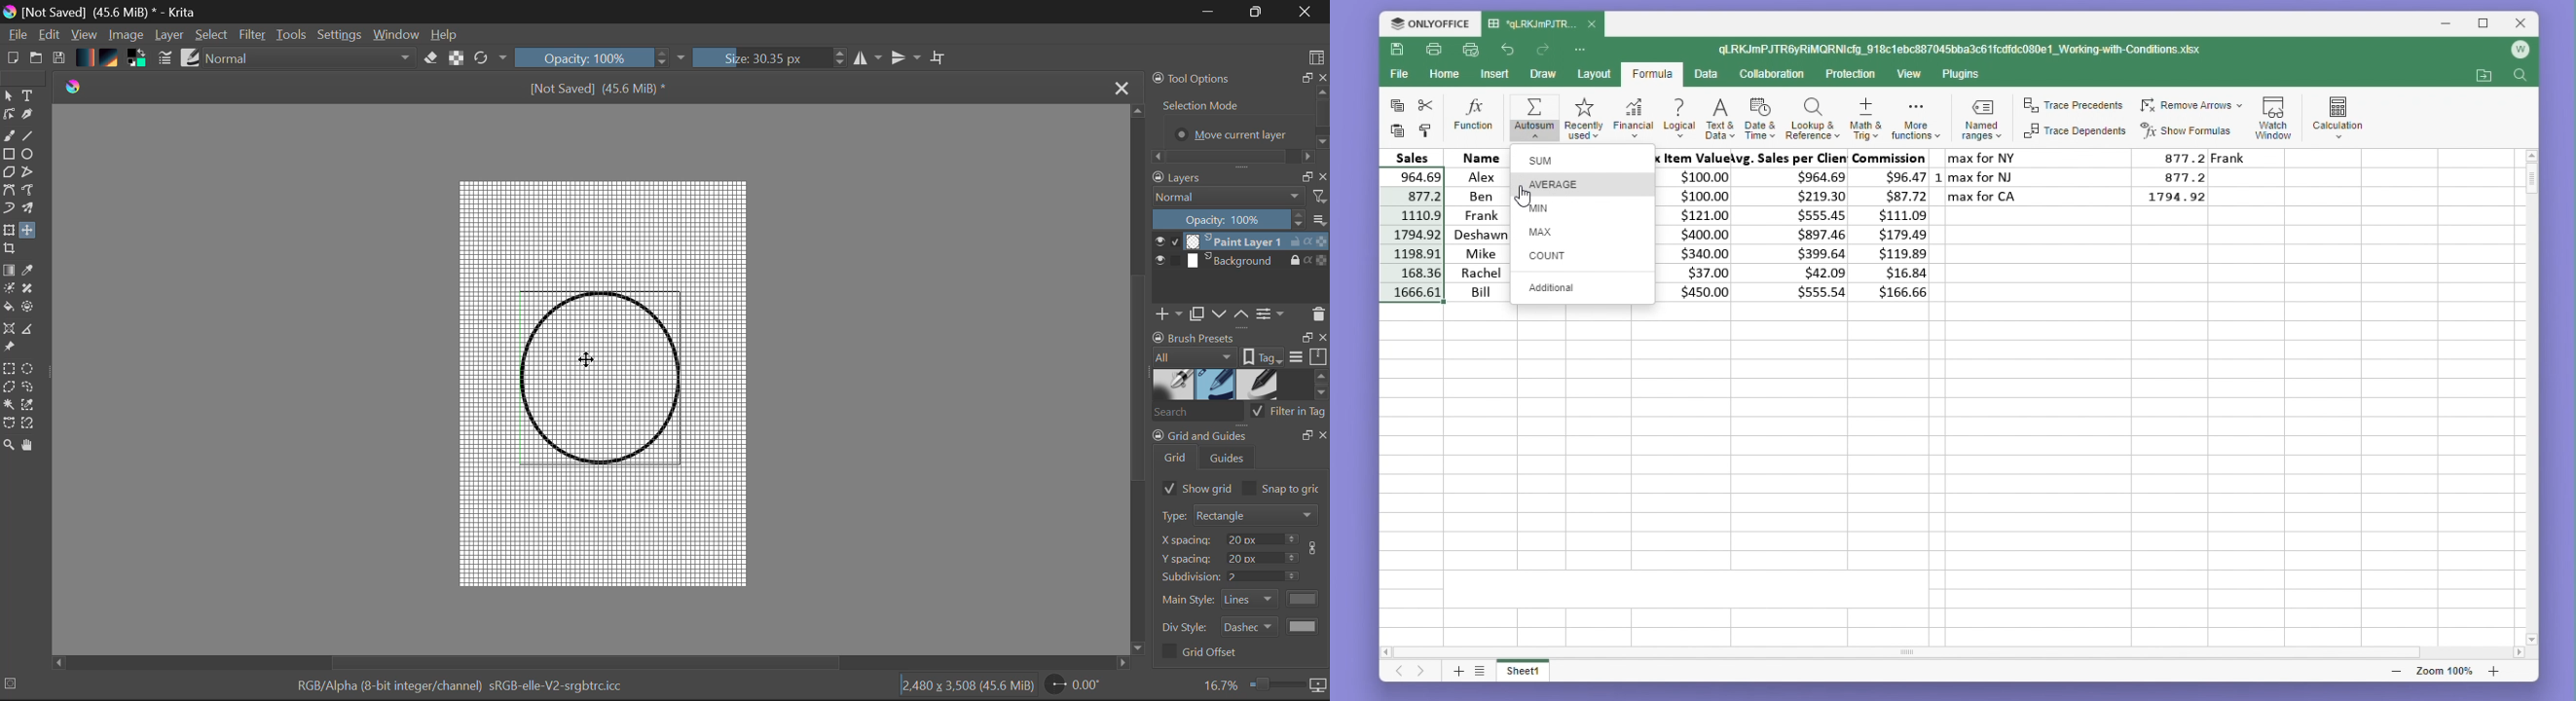 Image resolution: width=2576 pixels, height=728 pixels. Describe the element at coordinates (1426, 105) in the screenshot. I see `cut` at that location.